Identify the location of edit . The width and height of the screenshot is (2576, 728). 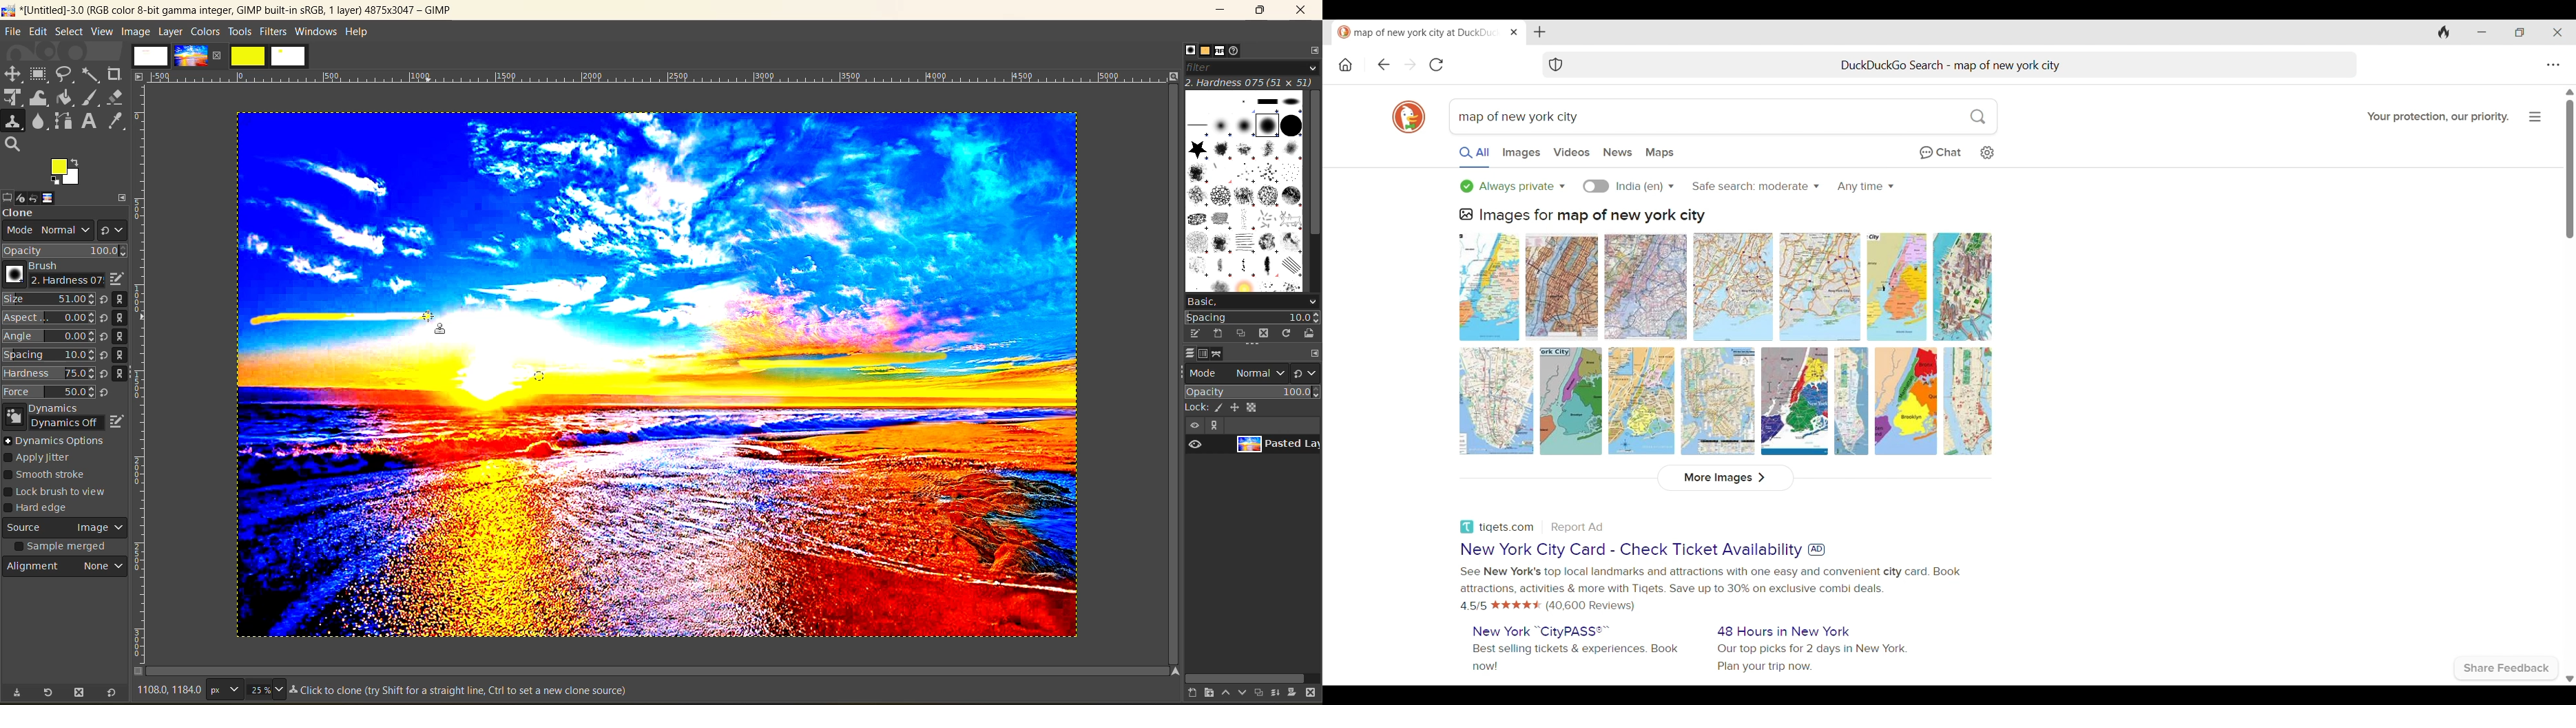
(116, 279).